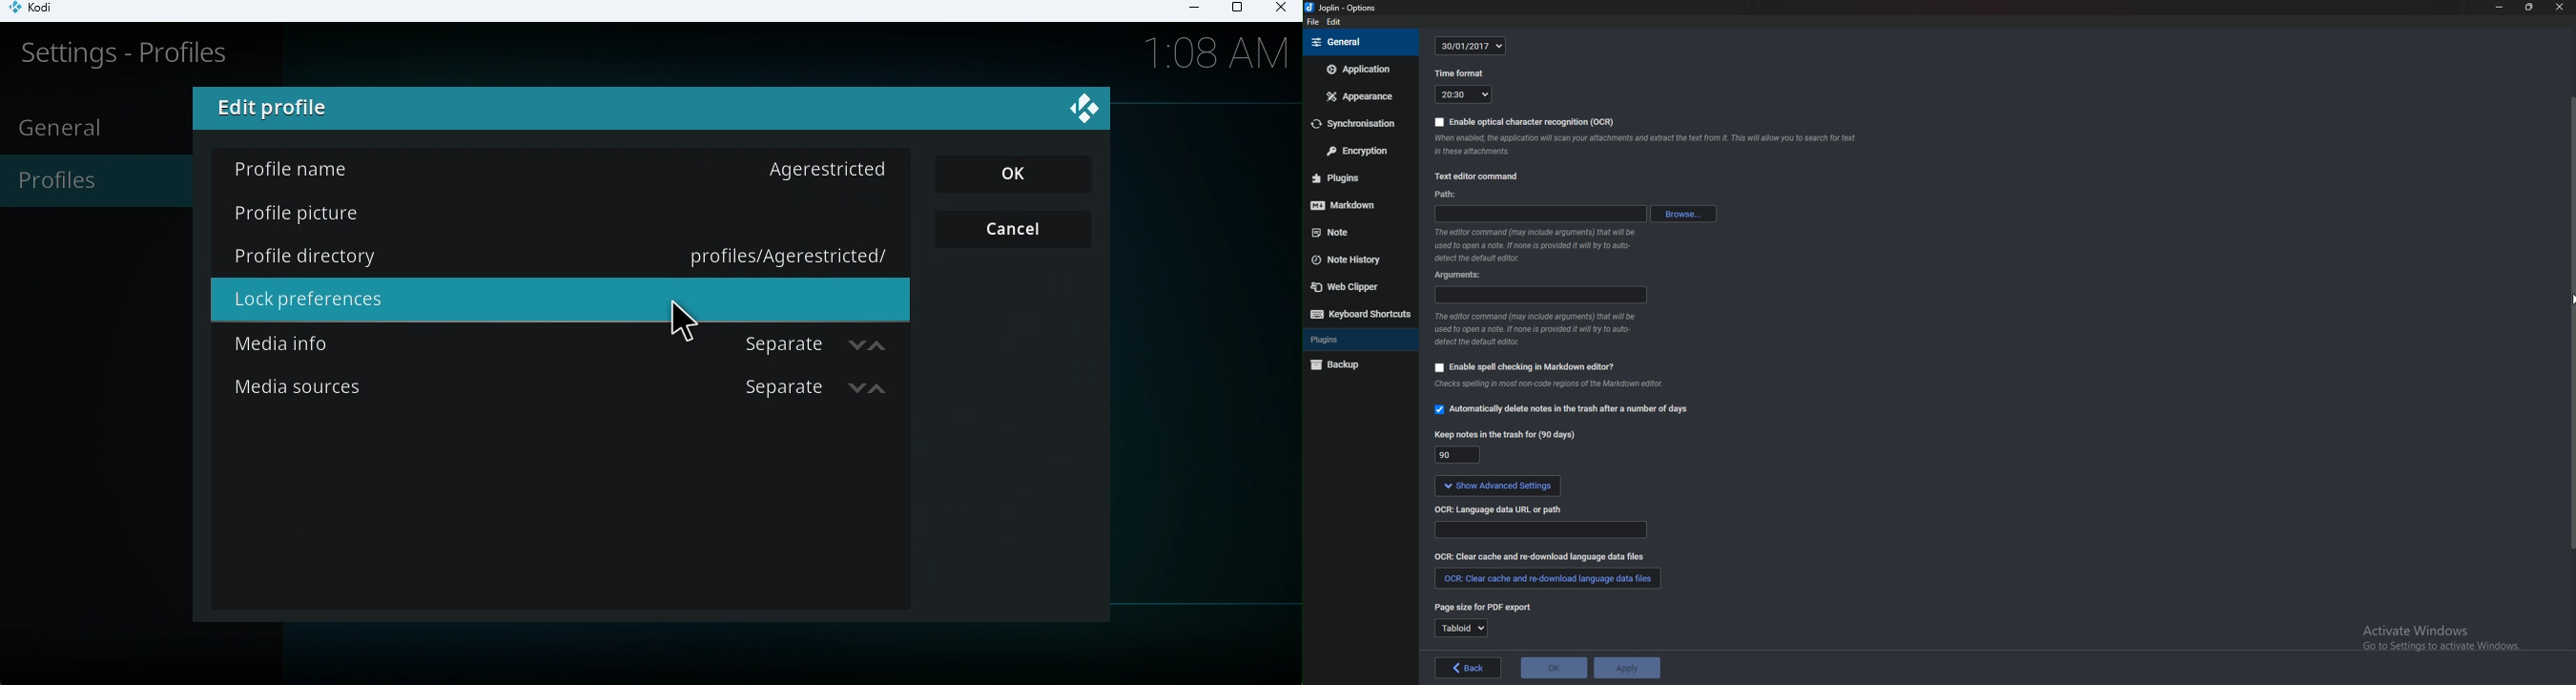 This screenshot has width=2576, height=700. Describe the element at coordinates (1015, 175) in the screenshot. I see `OK` at that location.